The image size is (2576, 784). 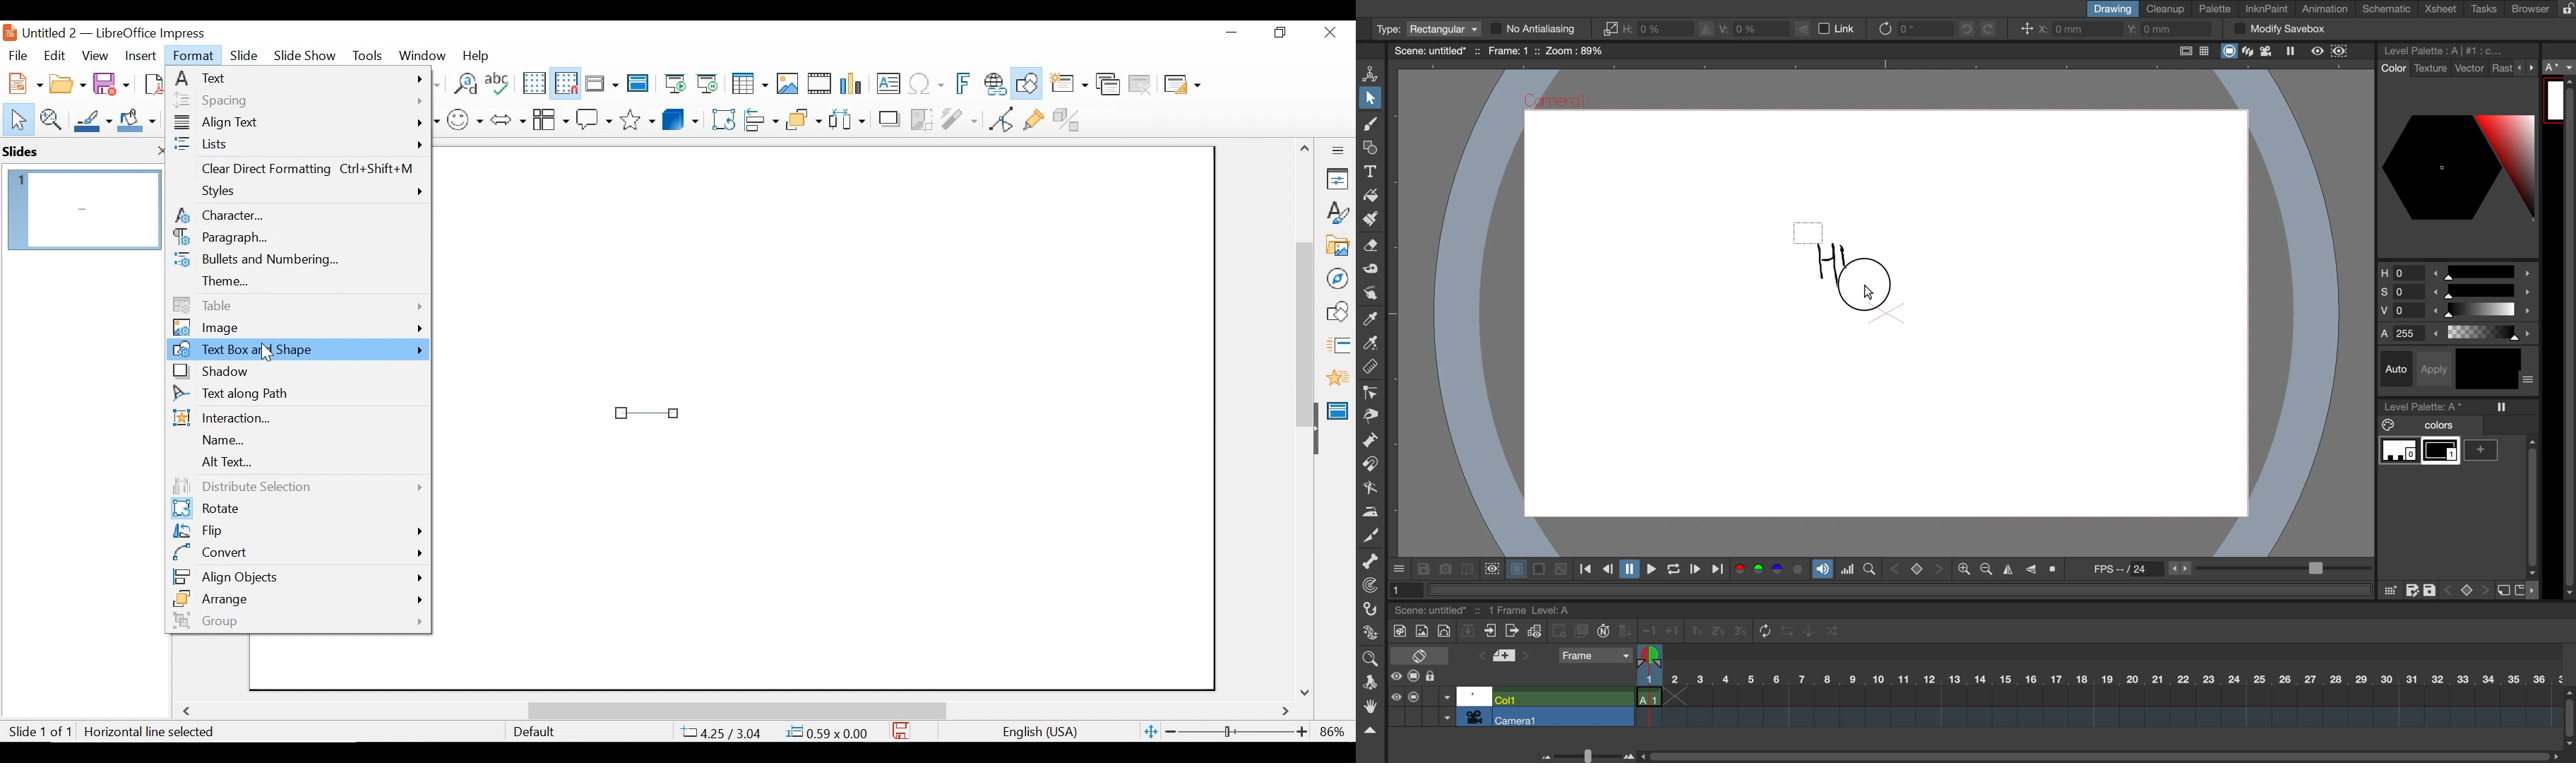 What do you see at coordinates (550, 118) in the screenshot?
I see `` at bounding box center [550, 118].